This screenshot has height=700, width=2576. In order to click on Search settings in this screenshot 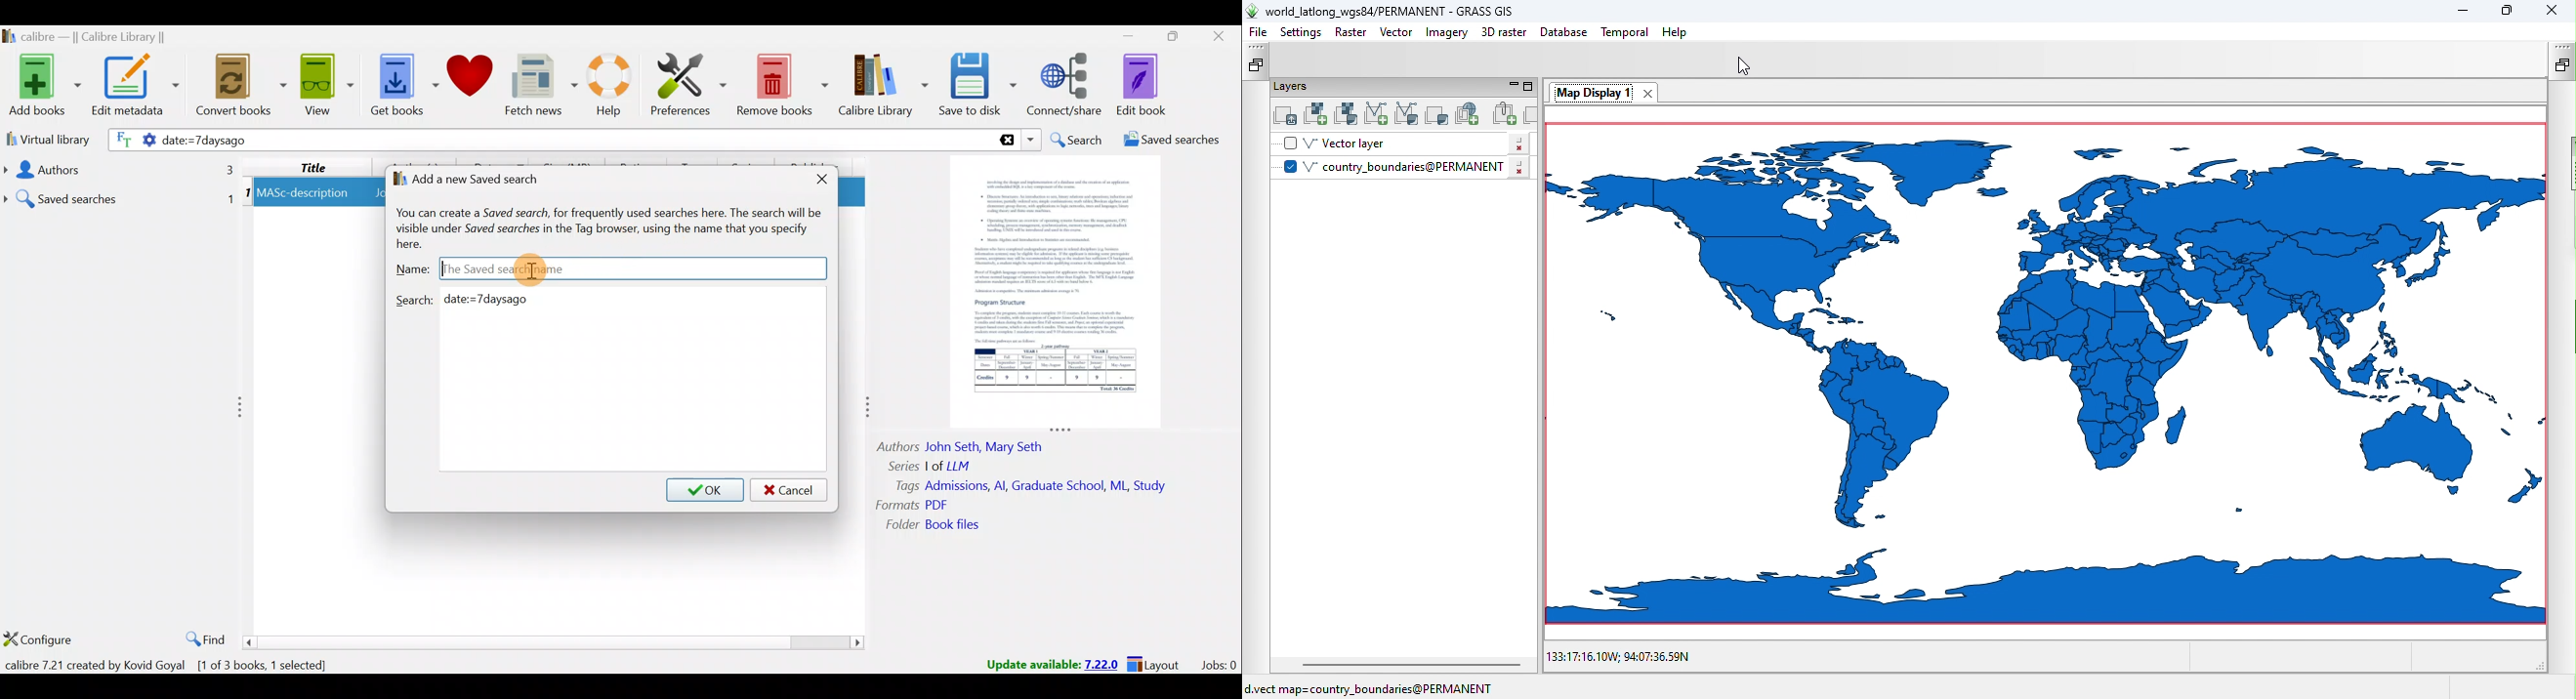, I will do `click(131, 142)`.